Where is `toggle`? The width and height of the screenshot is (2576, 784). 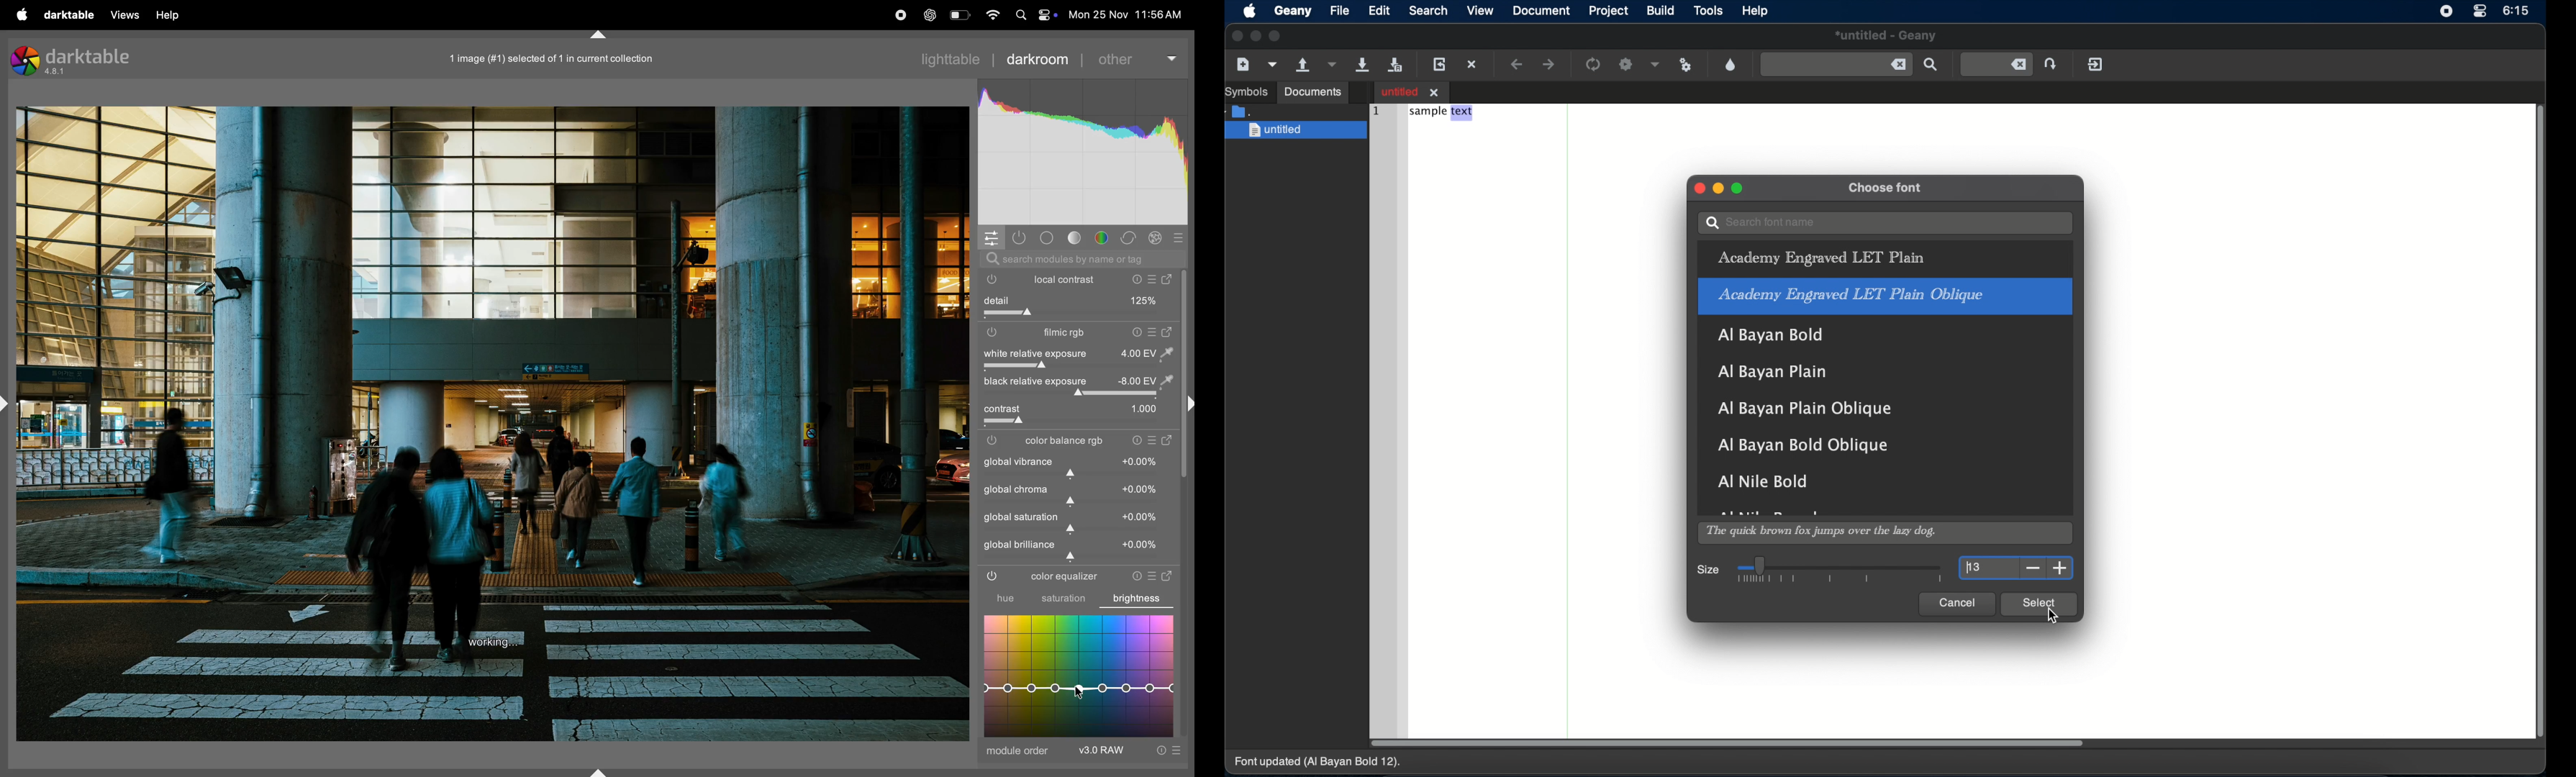
toggle is located at coordinates (1003, 409).